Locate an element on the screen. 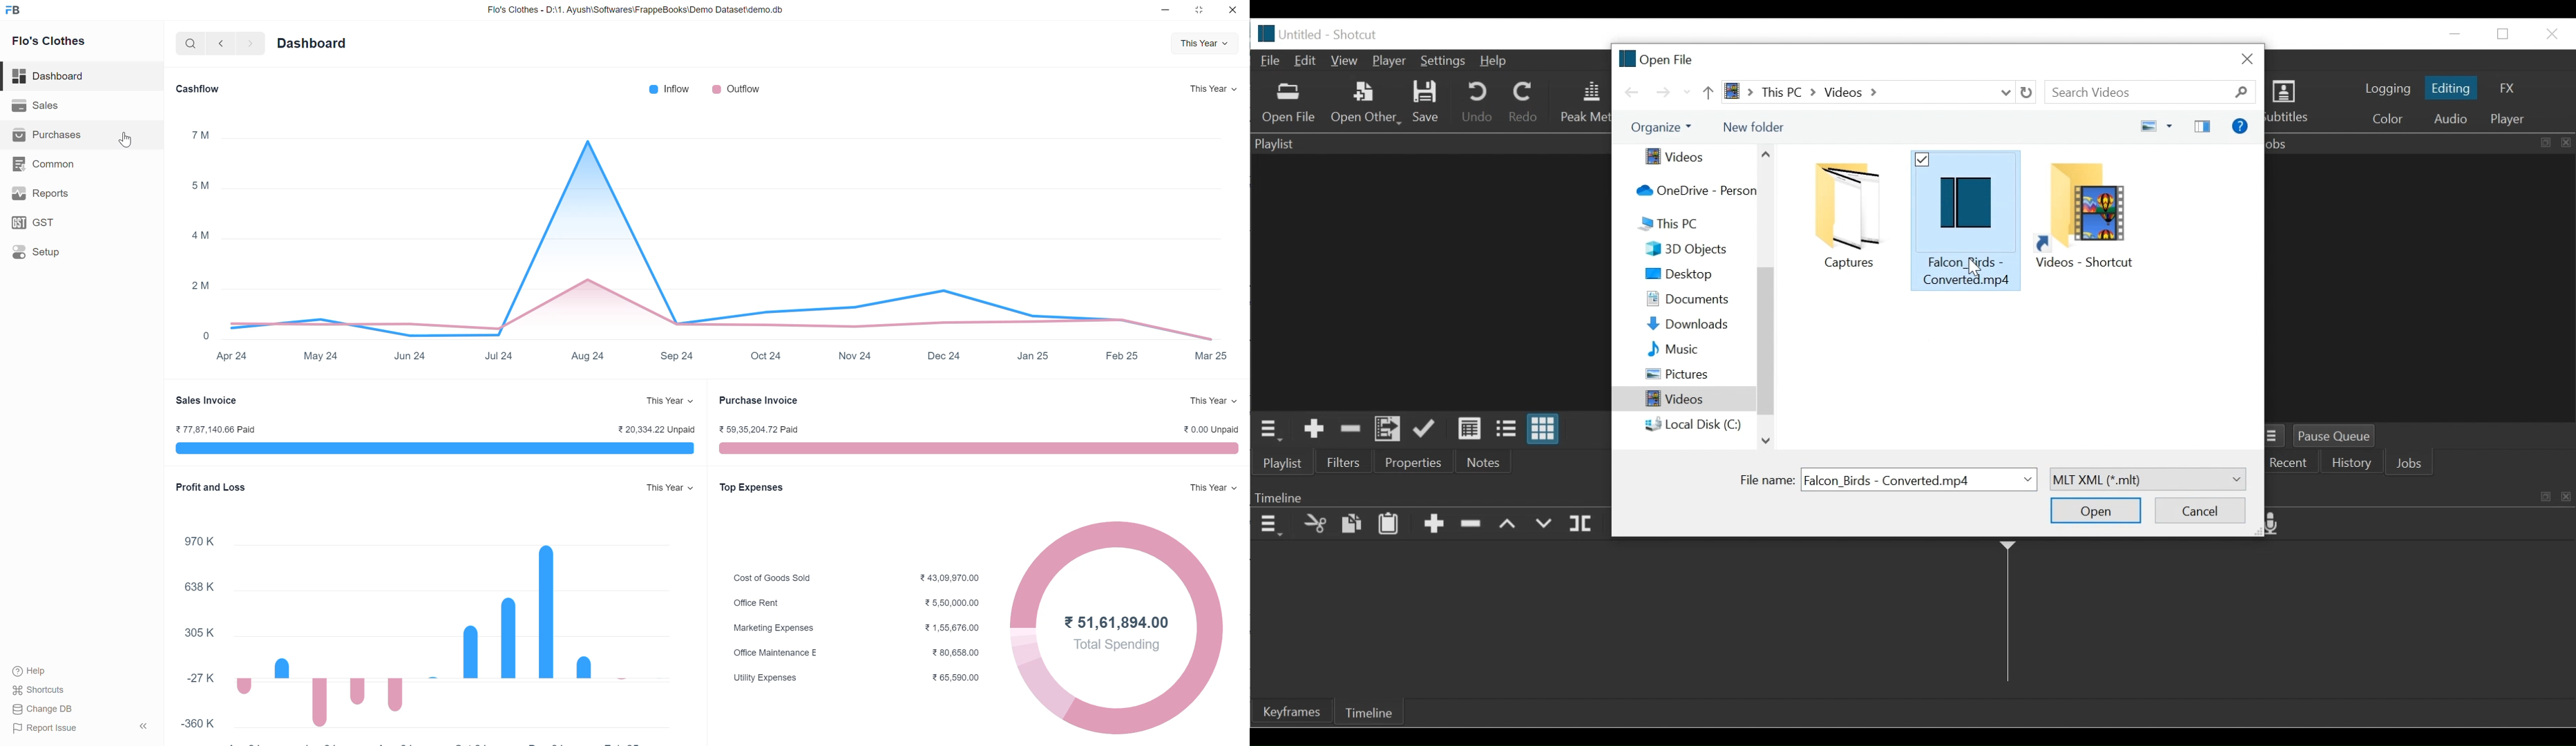  This Year is located at coordinates (672, 488).